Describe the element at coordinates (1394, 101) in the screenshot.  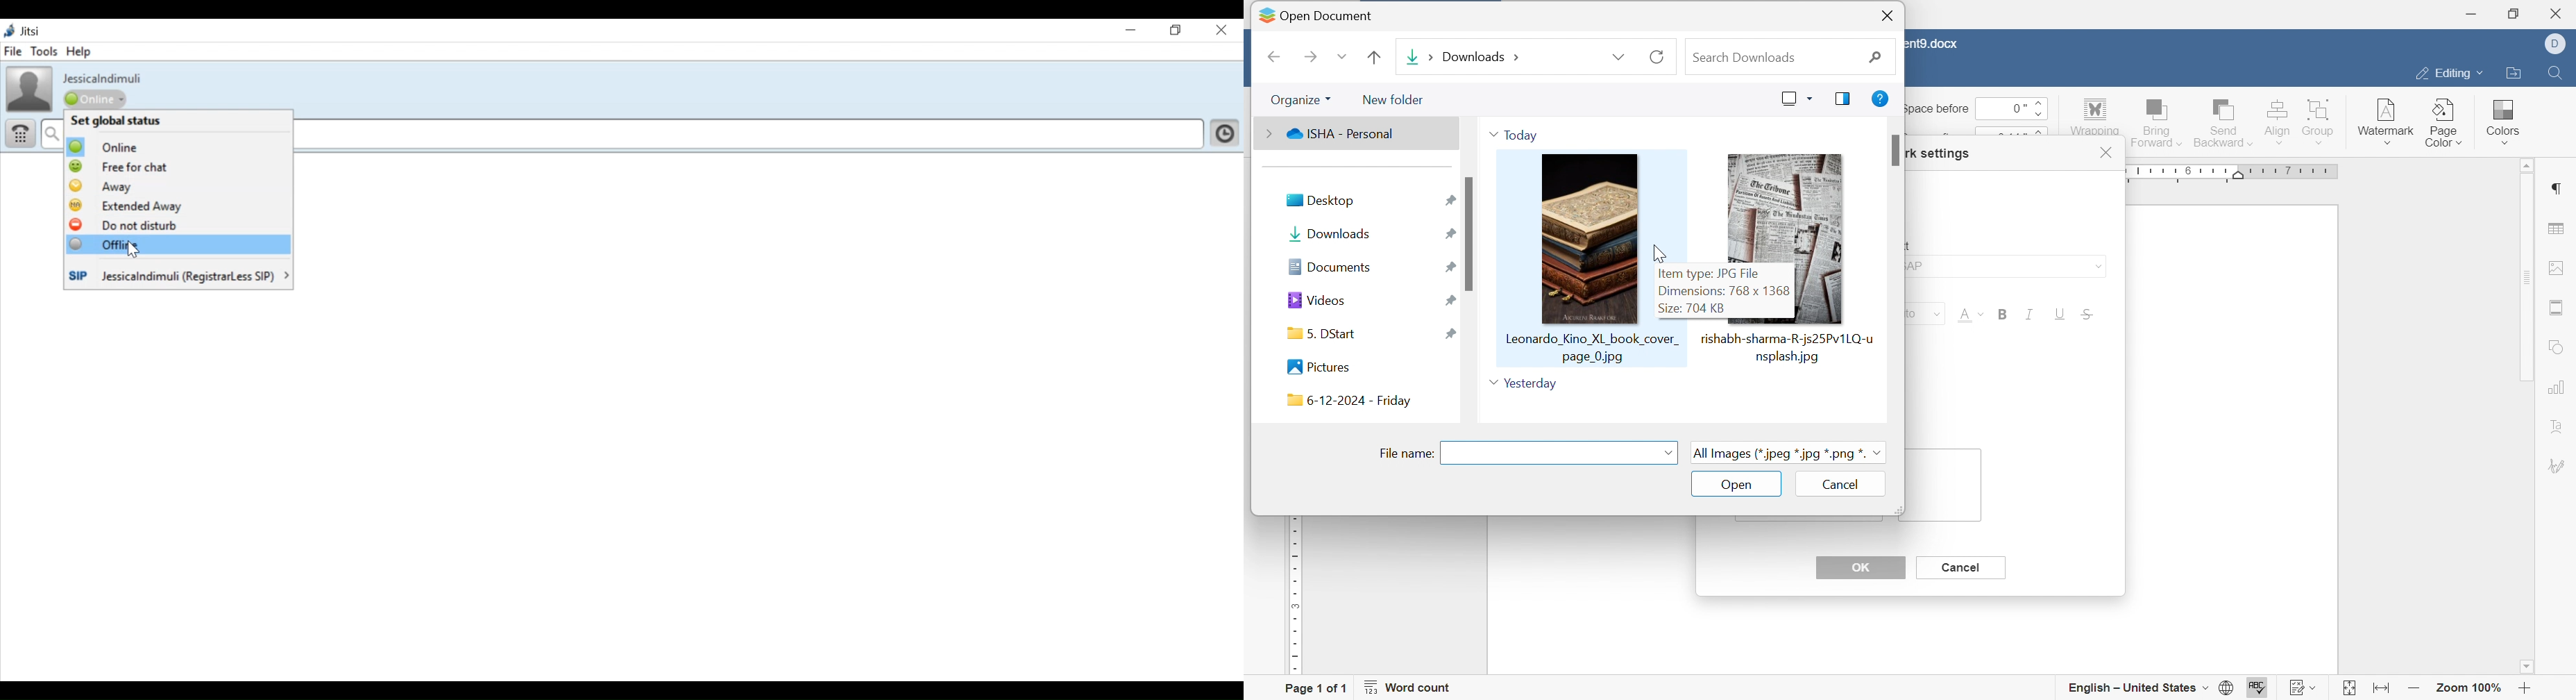
I see `new folder` at that location.